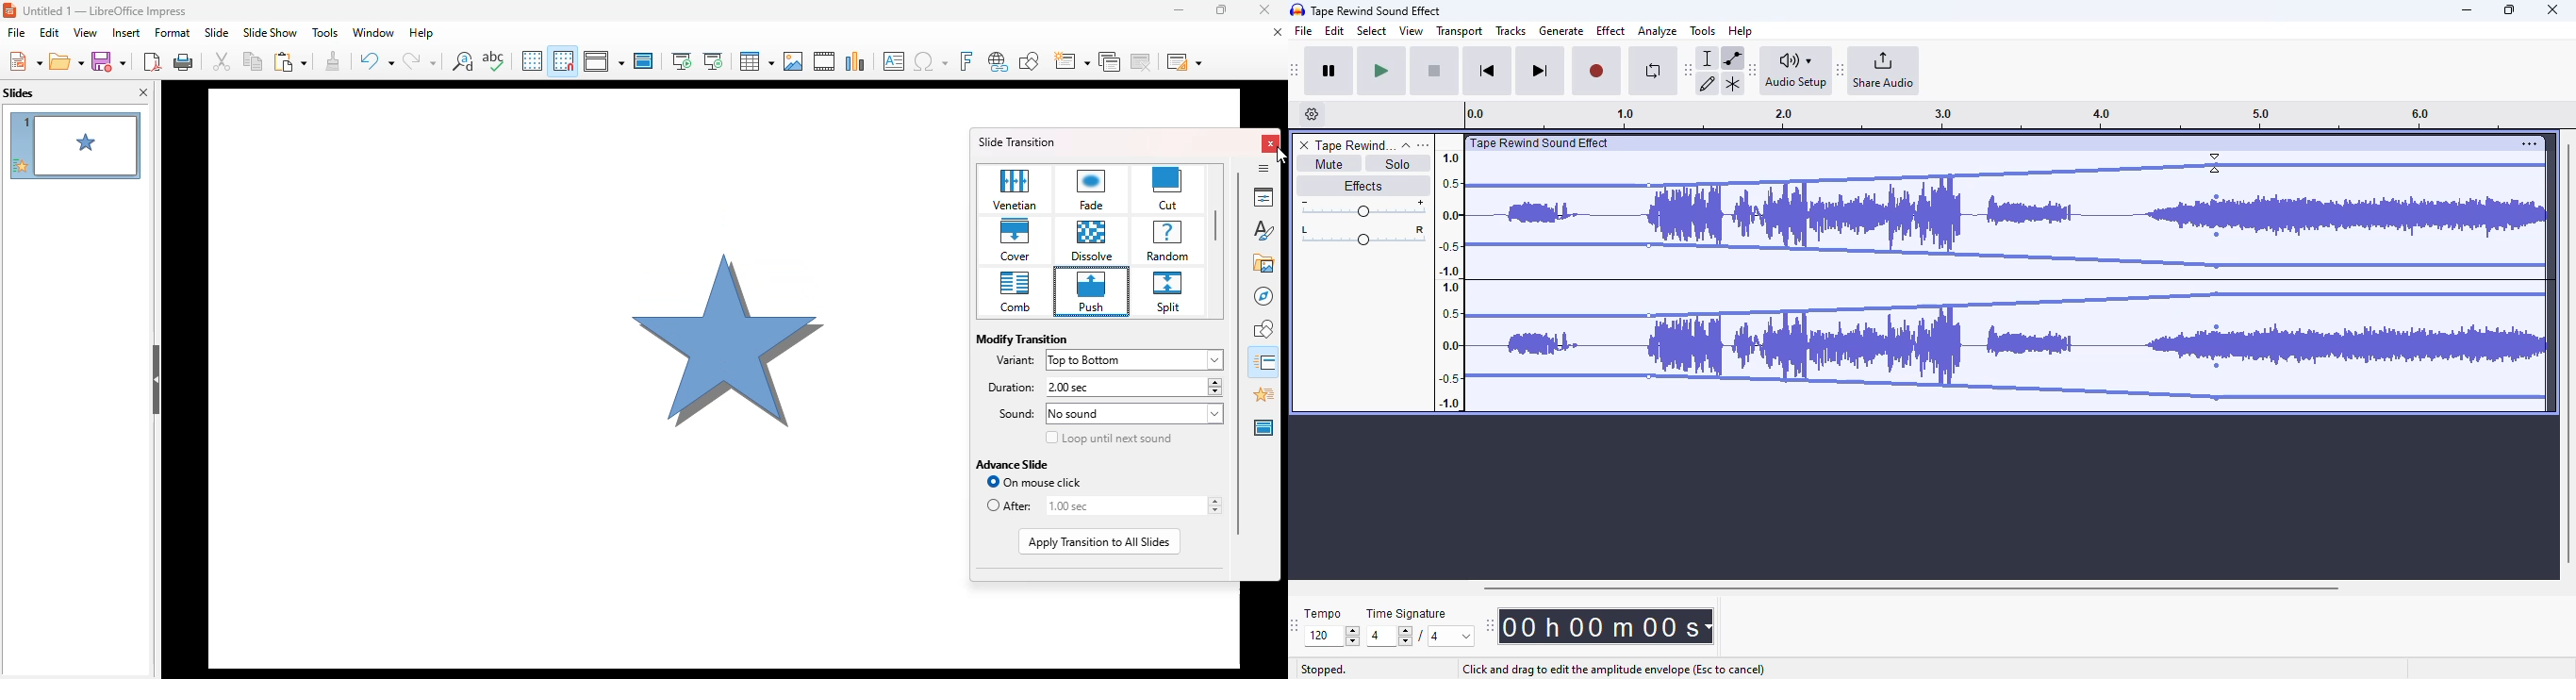 The width and height of the screenshot is (2576, 700). What do you see at coordinates (1034, 482) in the screenshot?
I see `on mouse click` at bounding box center [1034, 482].